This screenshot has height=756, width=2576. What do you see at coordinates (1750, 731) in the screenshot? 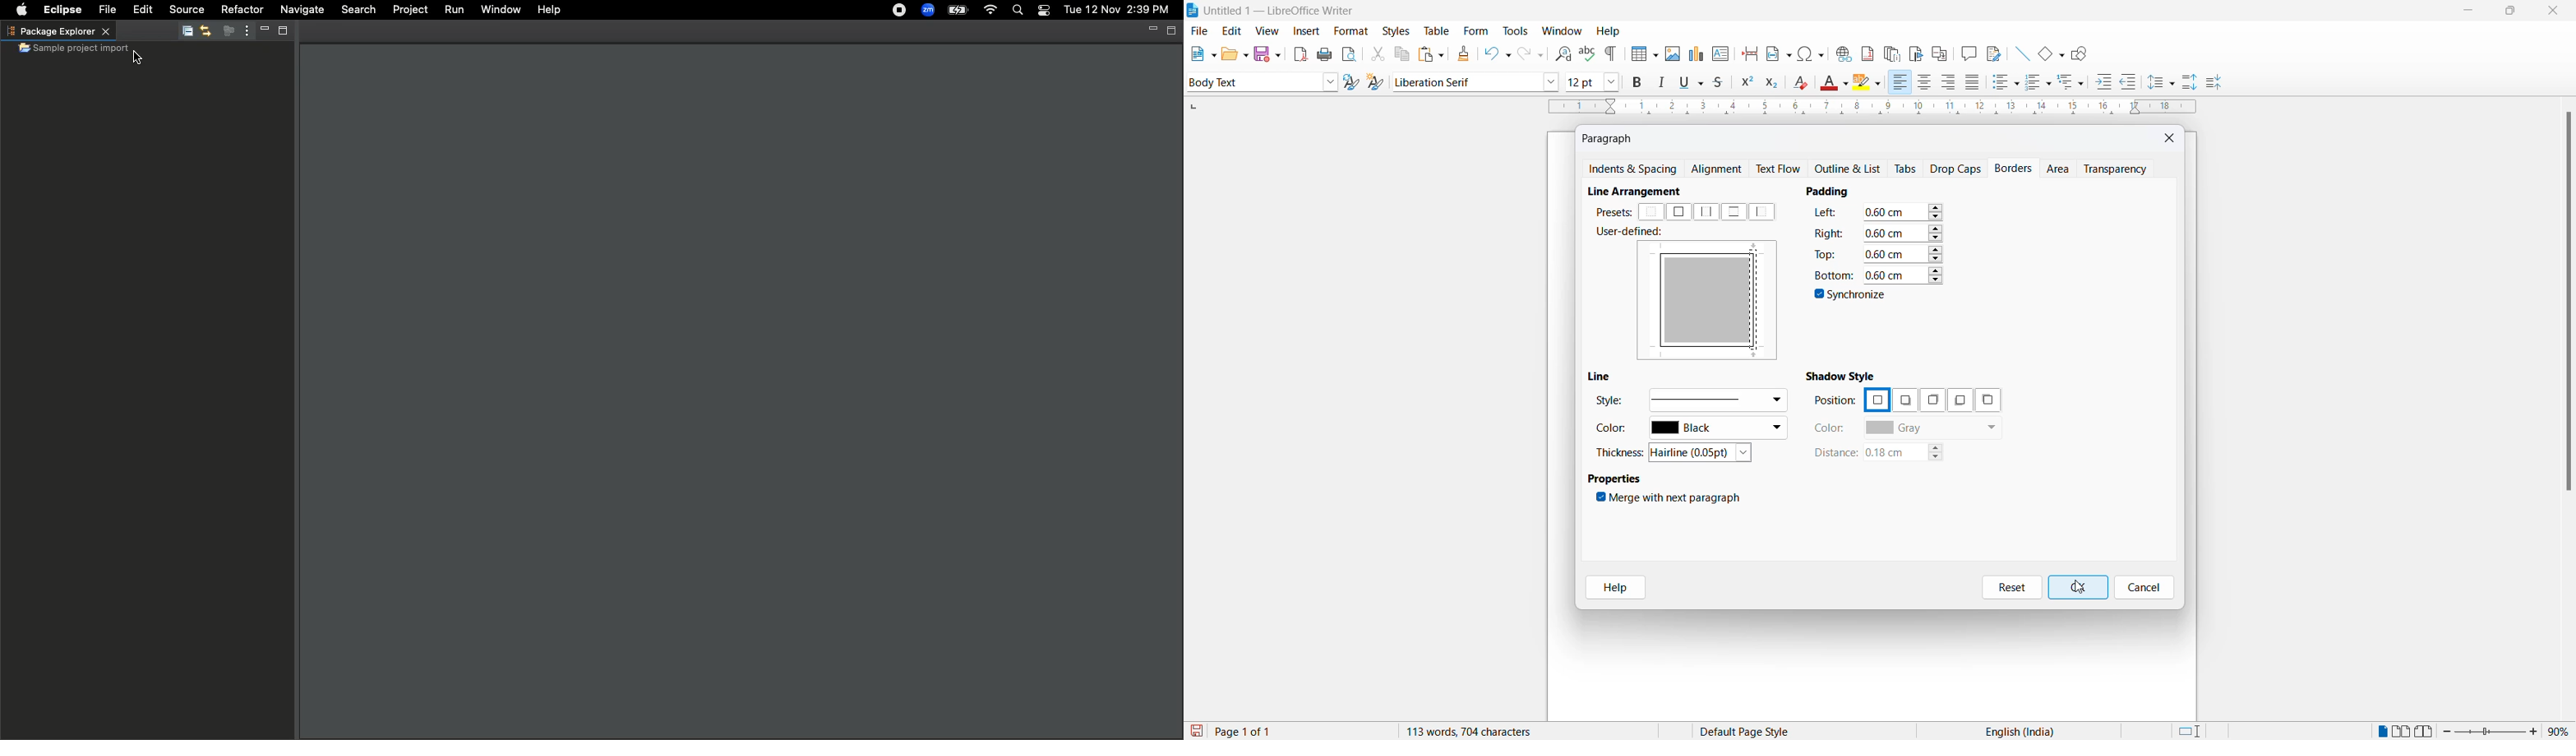
I see `page style` at bounding box center [1750, 731].